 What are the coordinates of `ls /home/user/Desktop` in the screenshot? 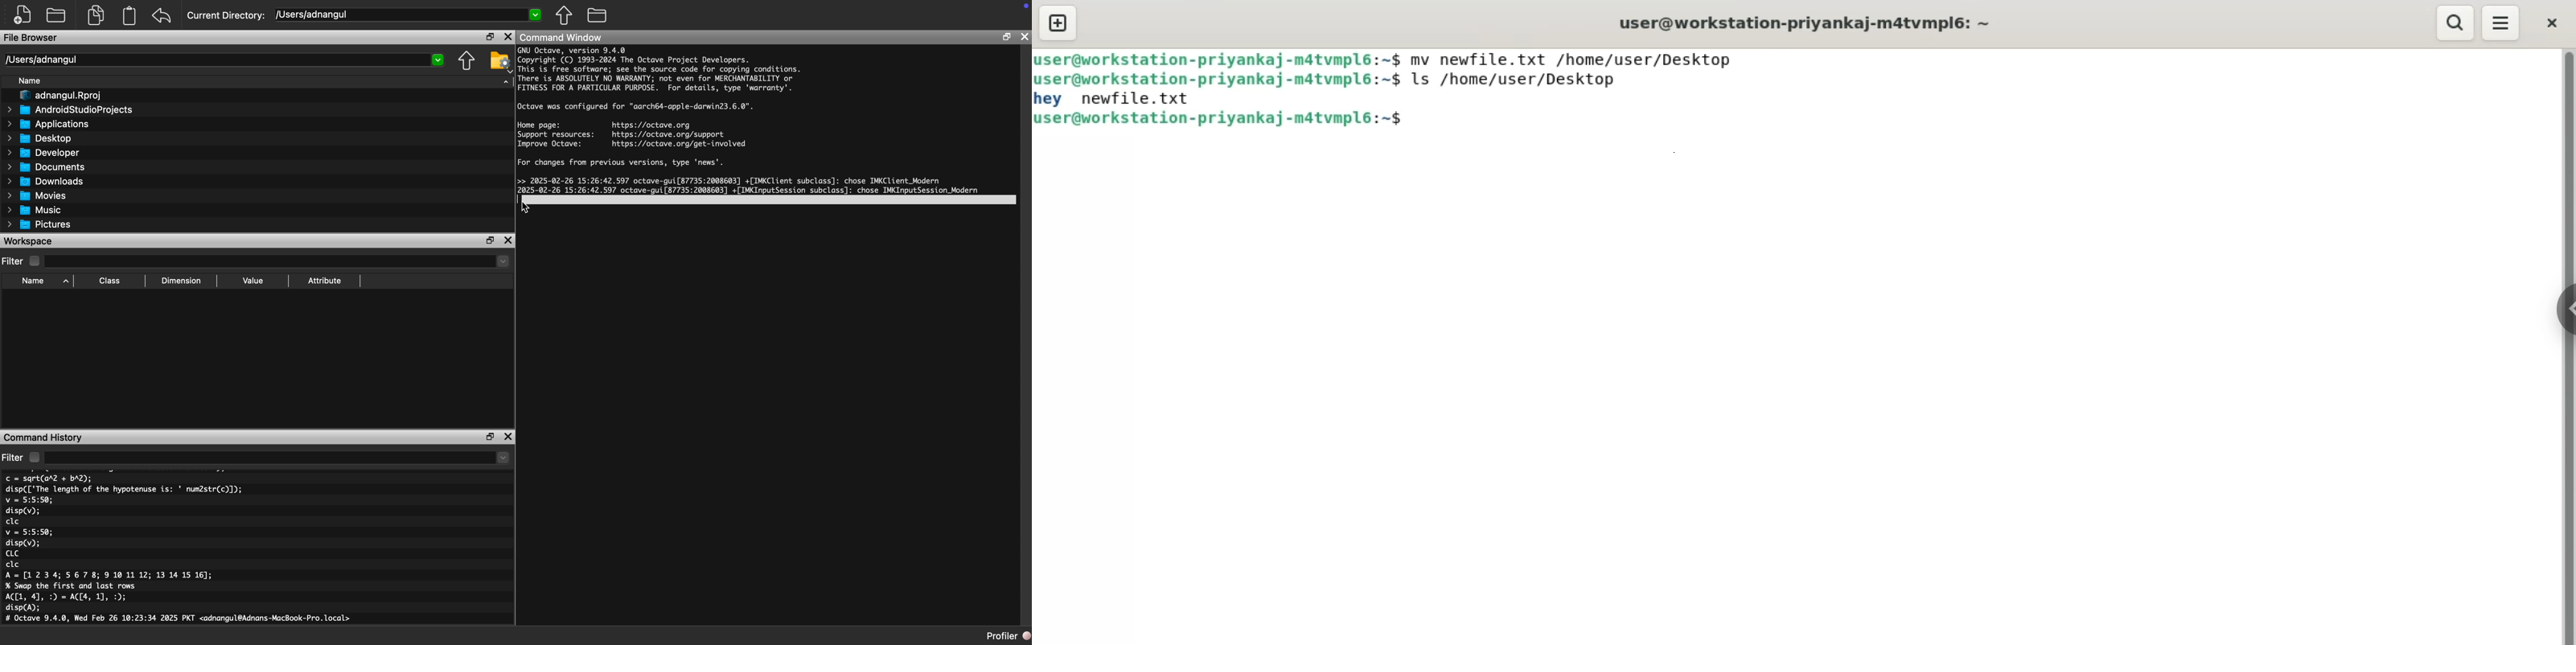 It's located at (1519, 80).